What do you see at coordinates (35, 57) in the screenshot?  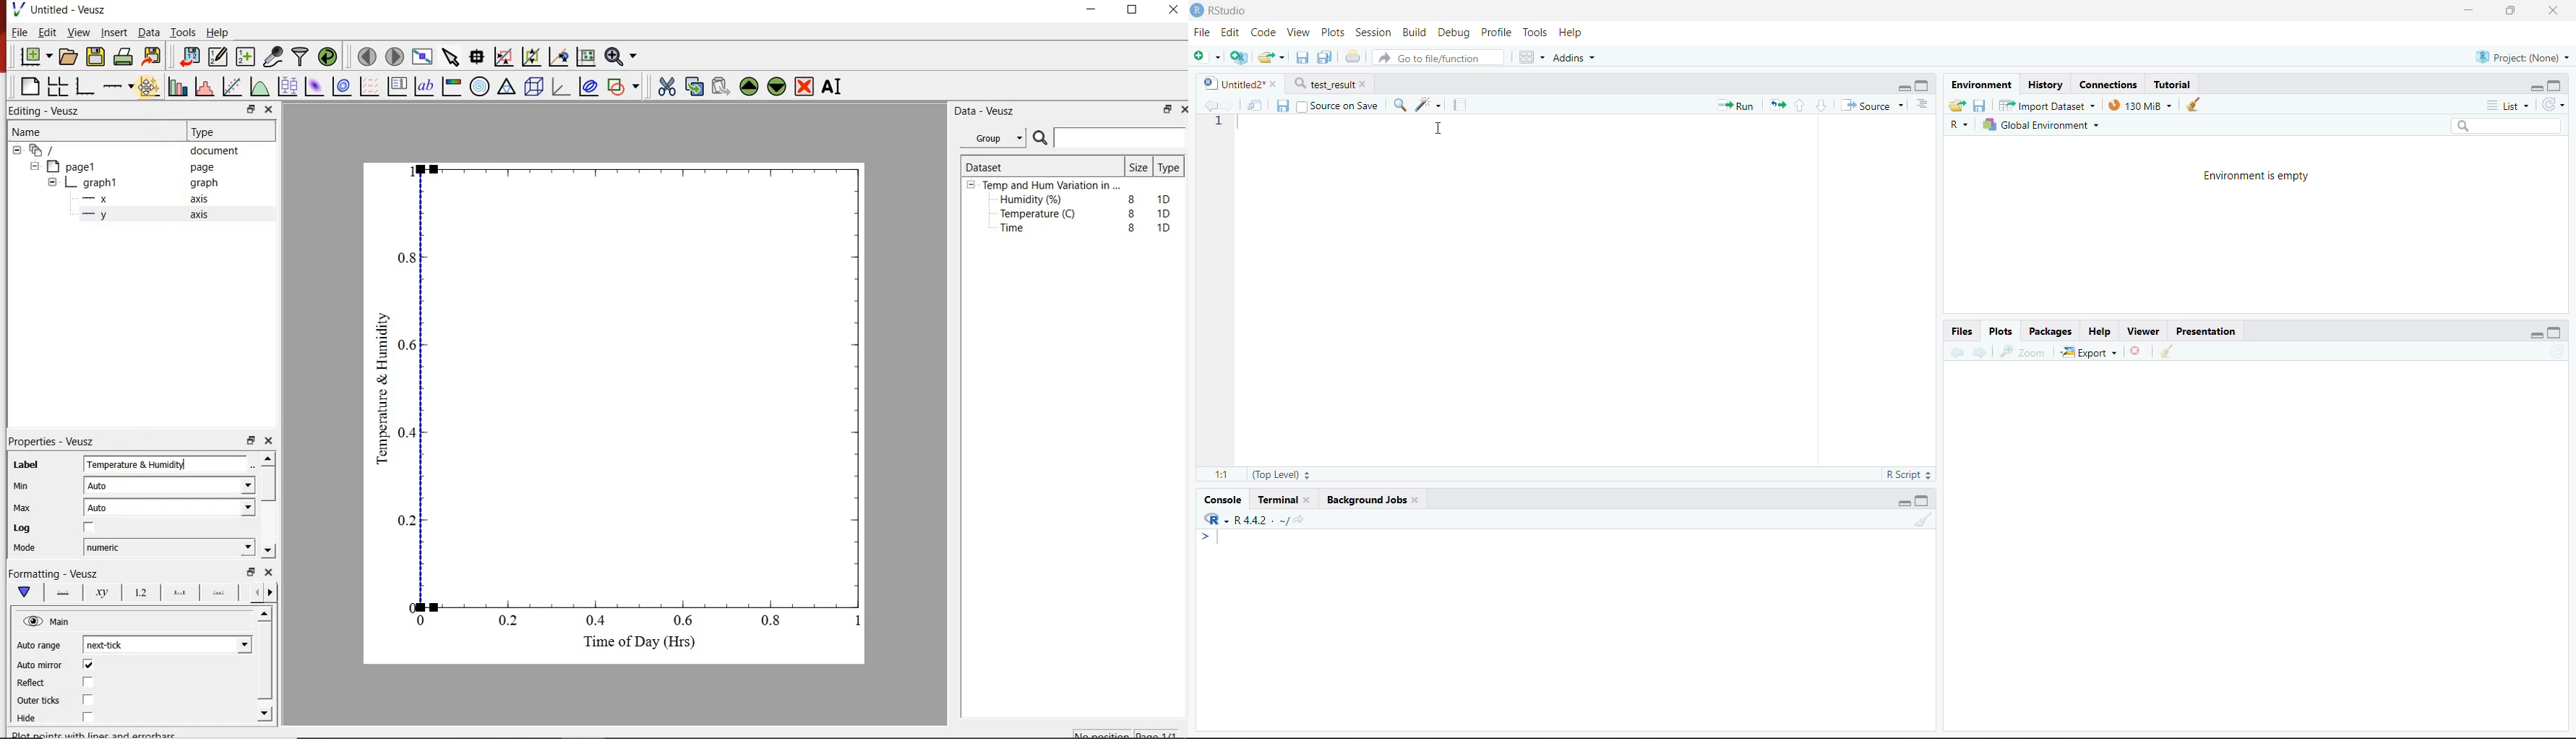 I see `new document` at bounding box center [35, 57].